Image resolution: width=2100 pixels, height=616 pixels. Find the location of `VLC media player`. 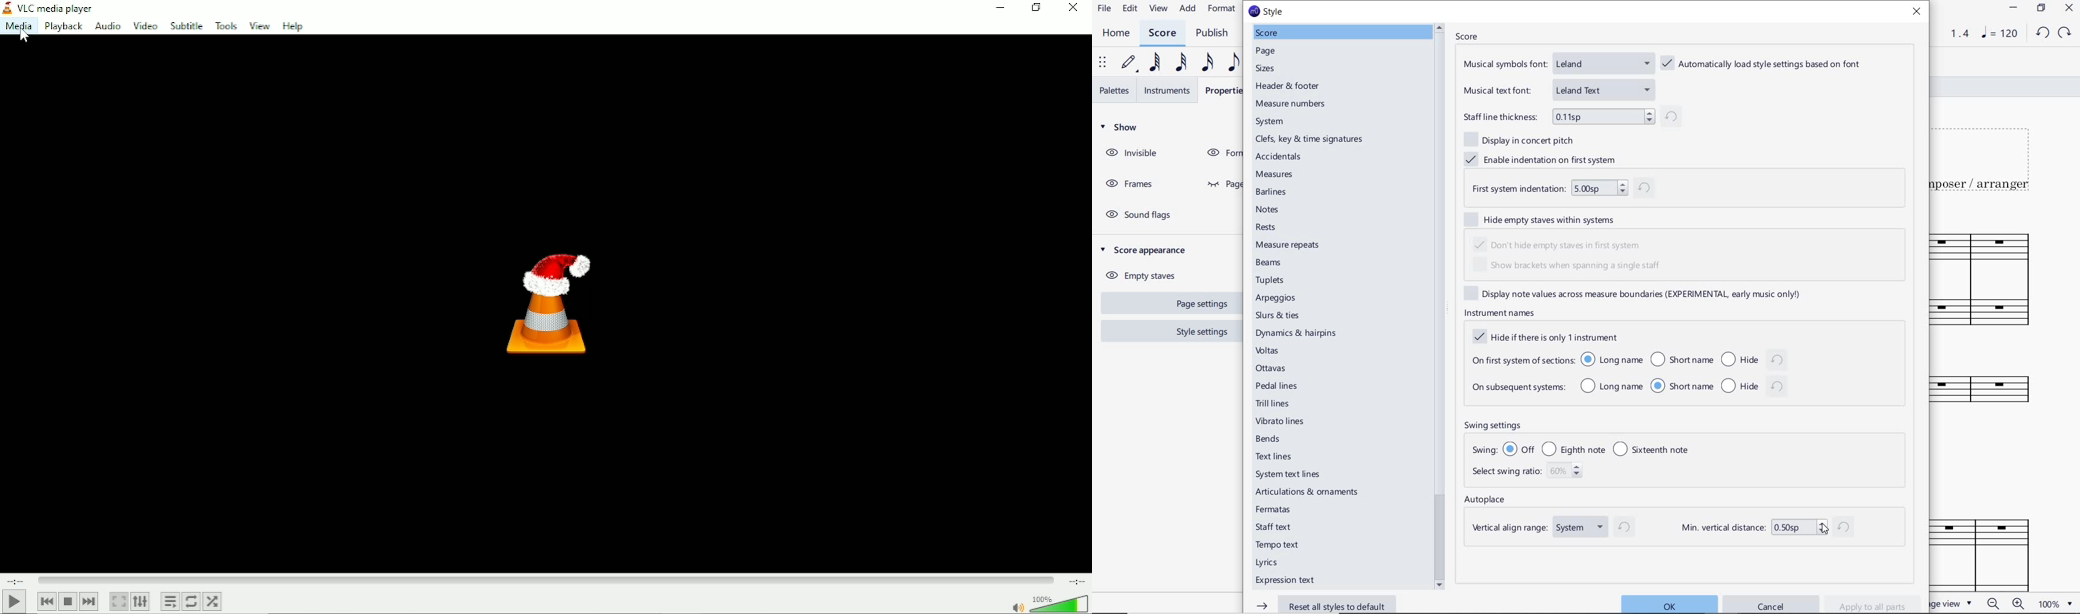

VLC media player is located at coordinates (49, 7).